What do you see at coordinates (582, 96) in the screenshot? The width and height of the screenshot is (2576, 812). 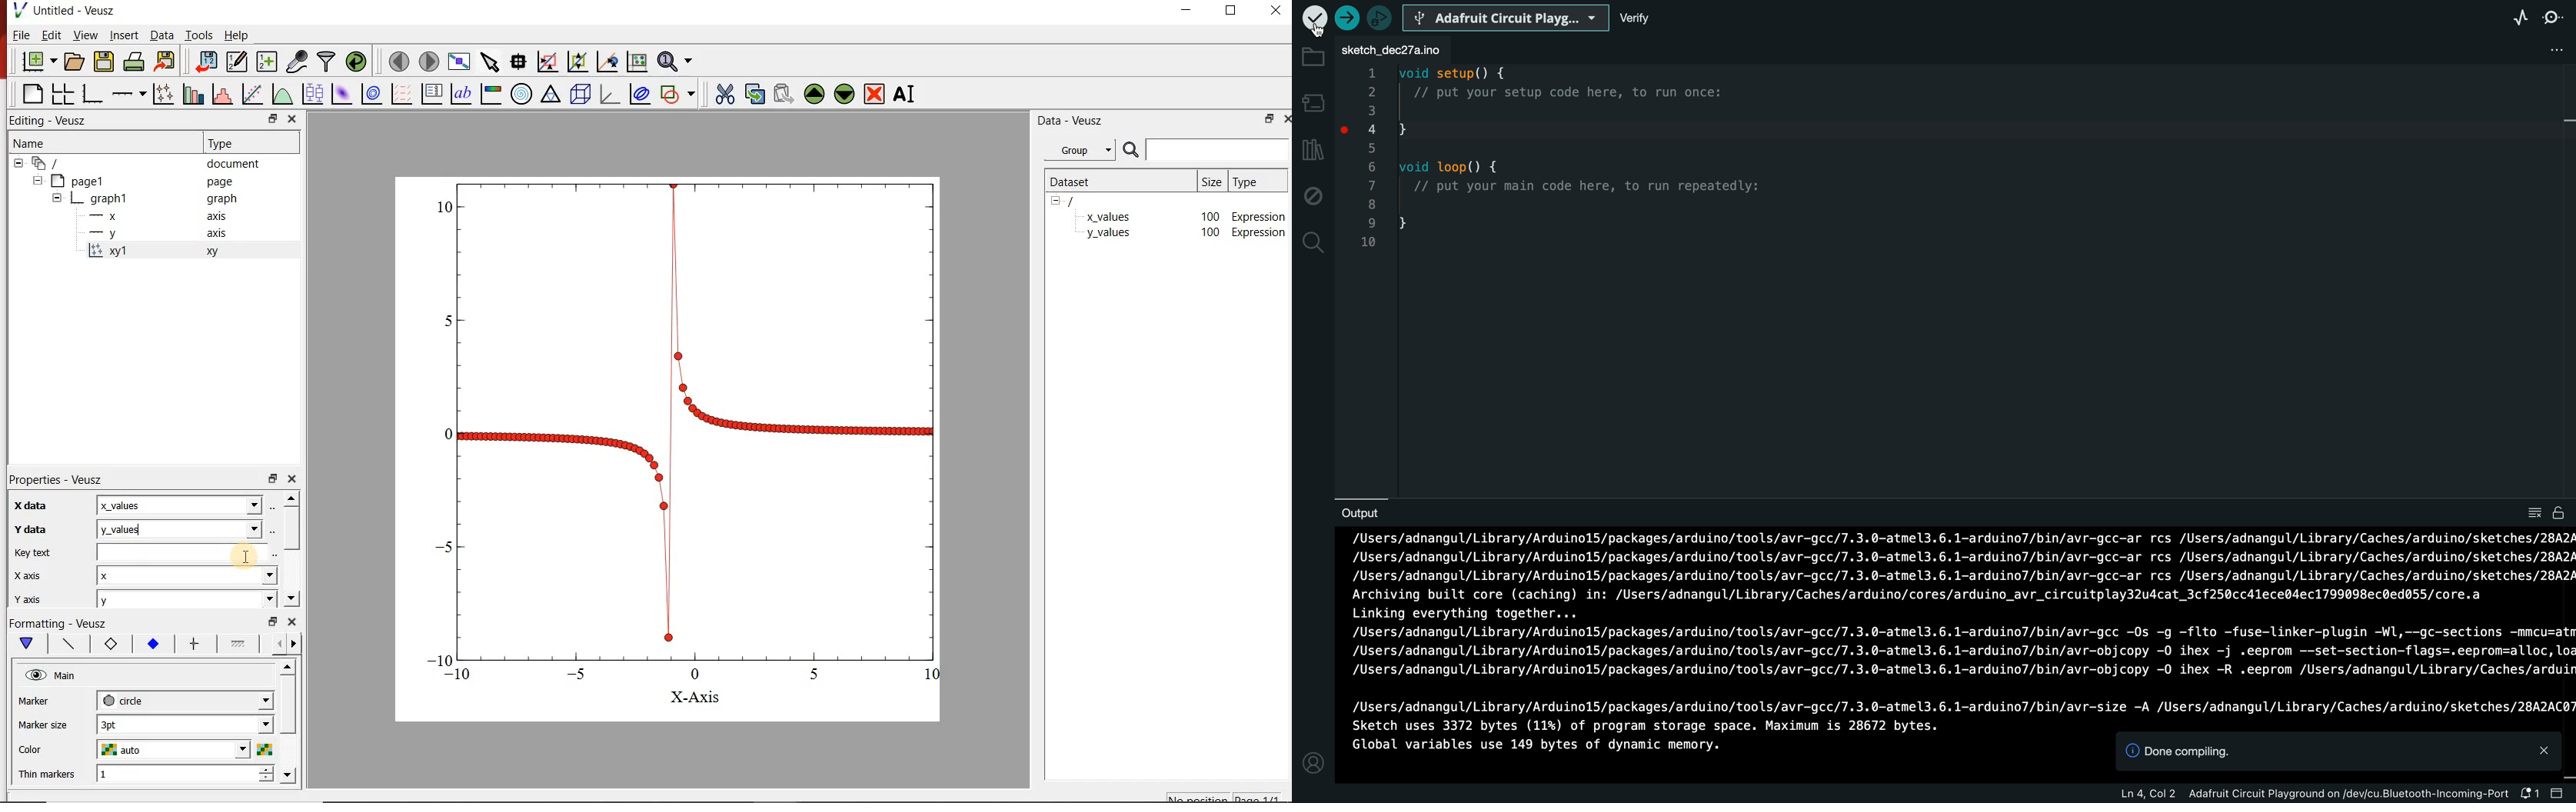 I see `3d scene` at bounding box center [582, 96].